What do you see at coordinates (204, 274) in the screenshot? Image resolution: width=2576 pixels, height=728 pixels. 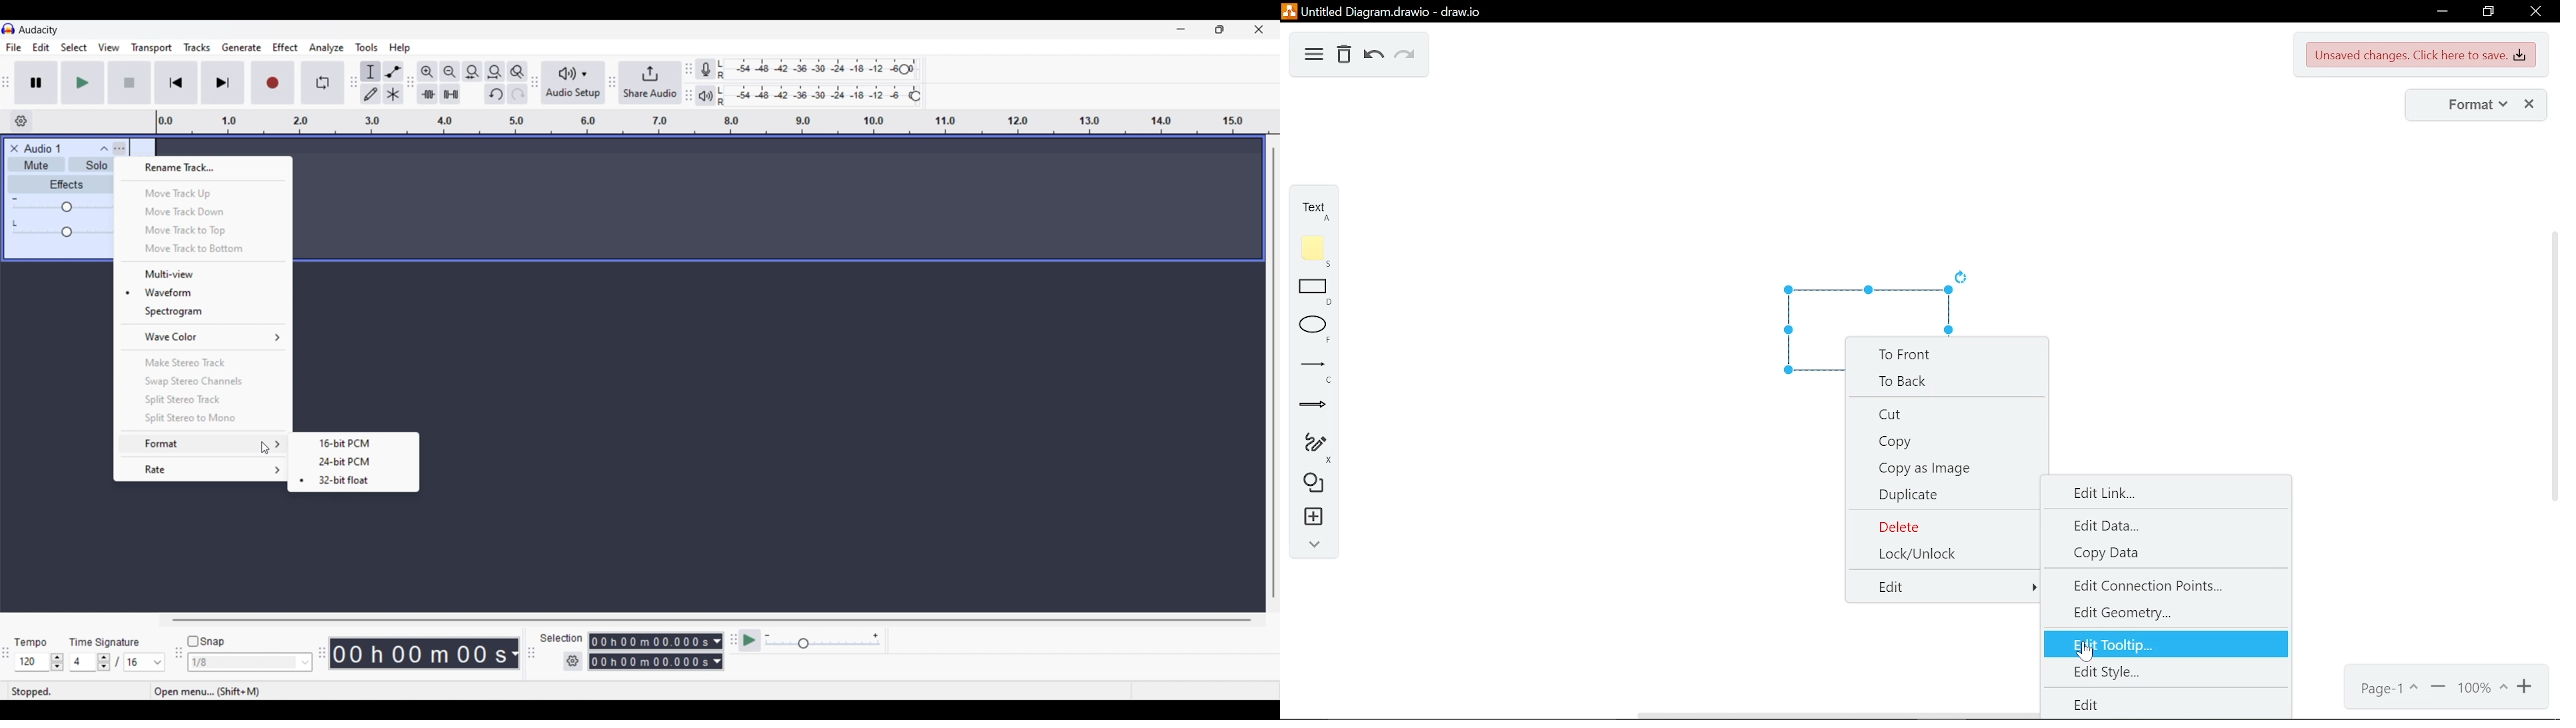 I see `Multiview of audio waves` at bounding box center [204, 274].